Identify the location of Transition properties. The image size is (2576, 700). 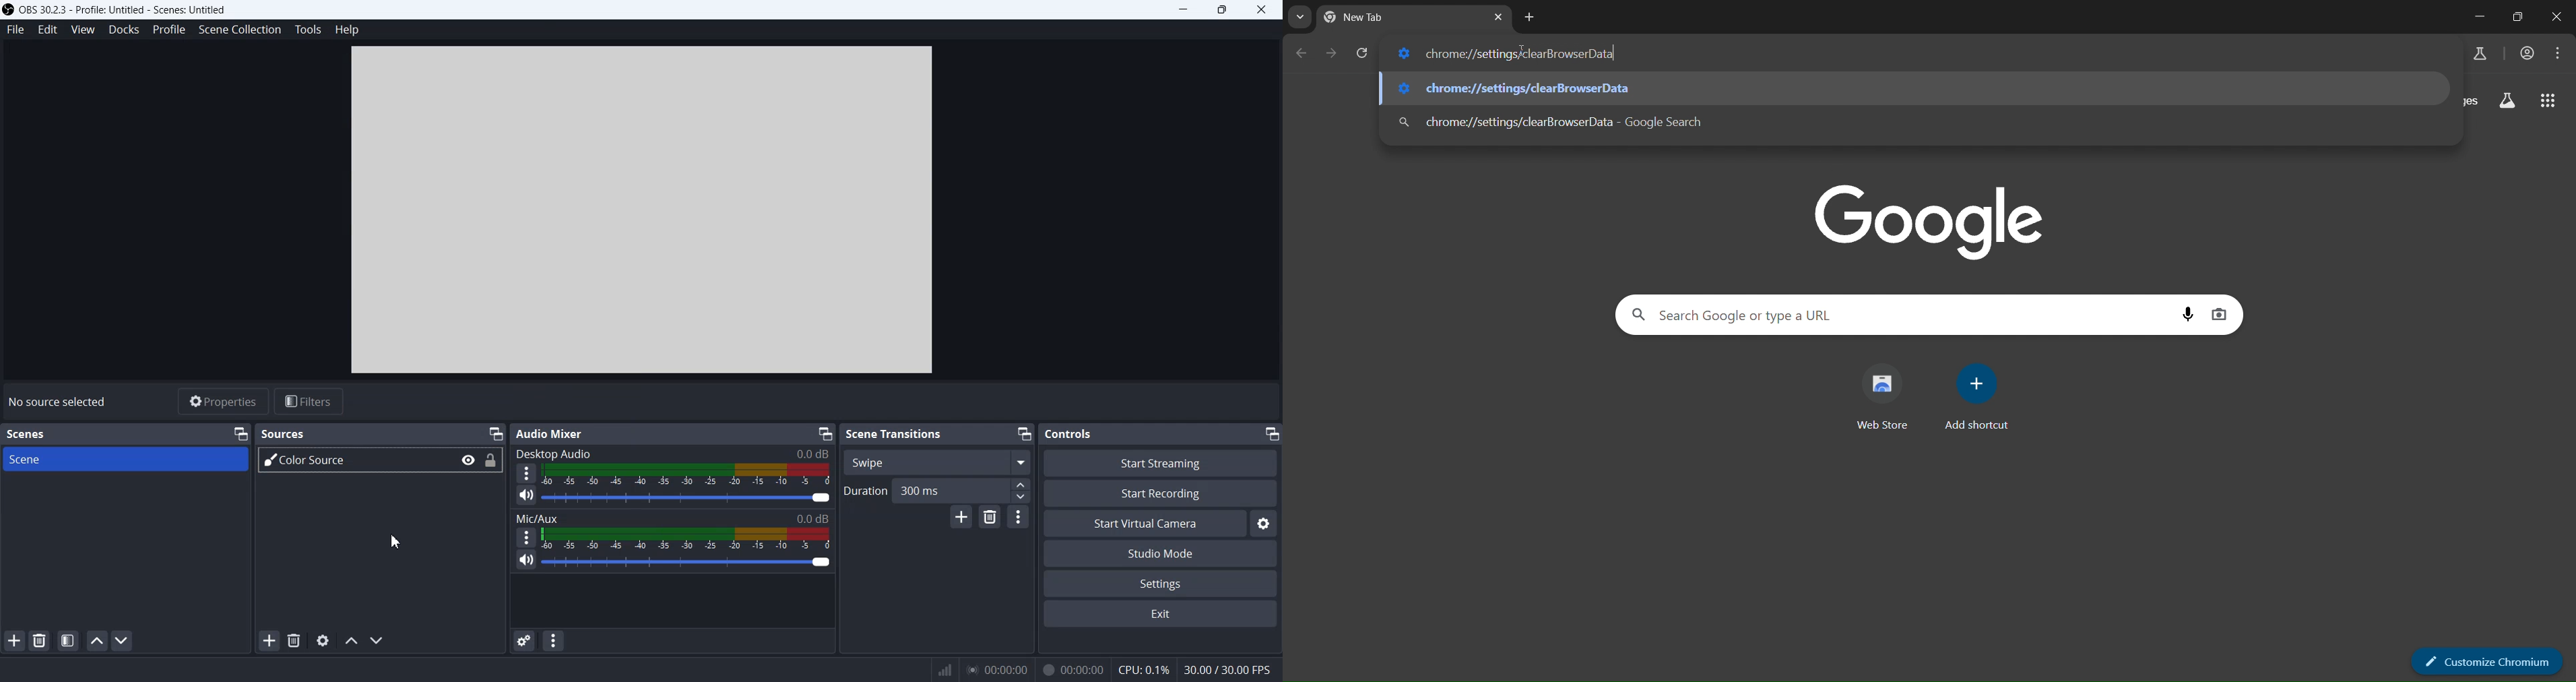
(1019, 516).